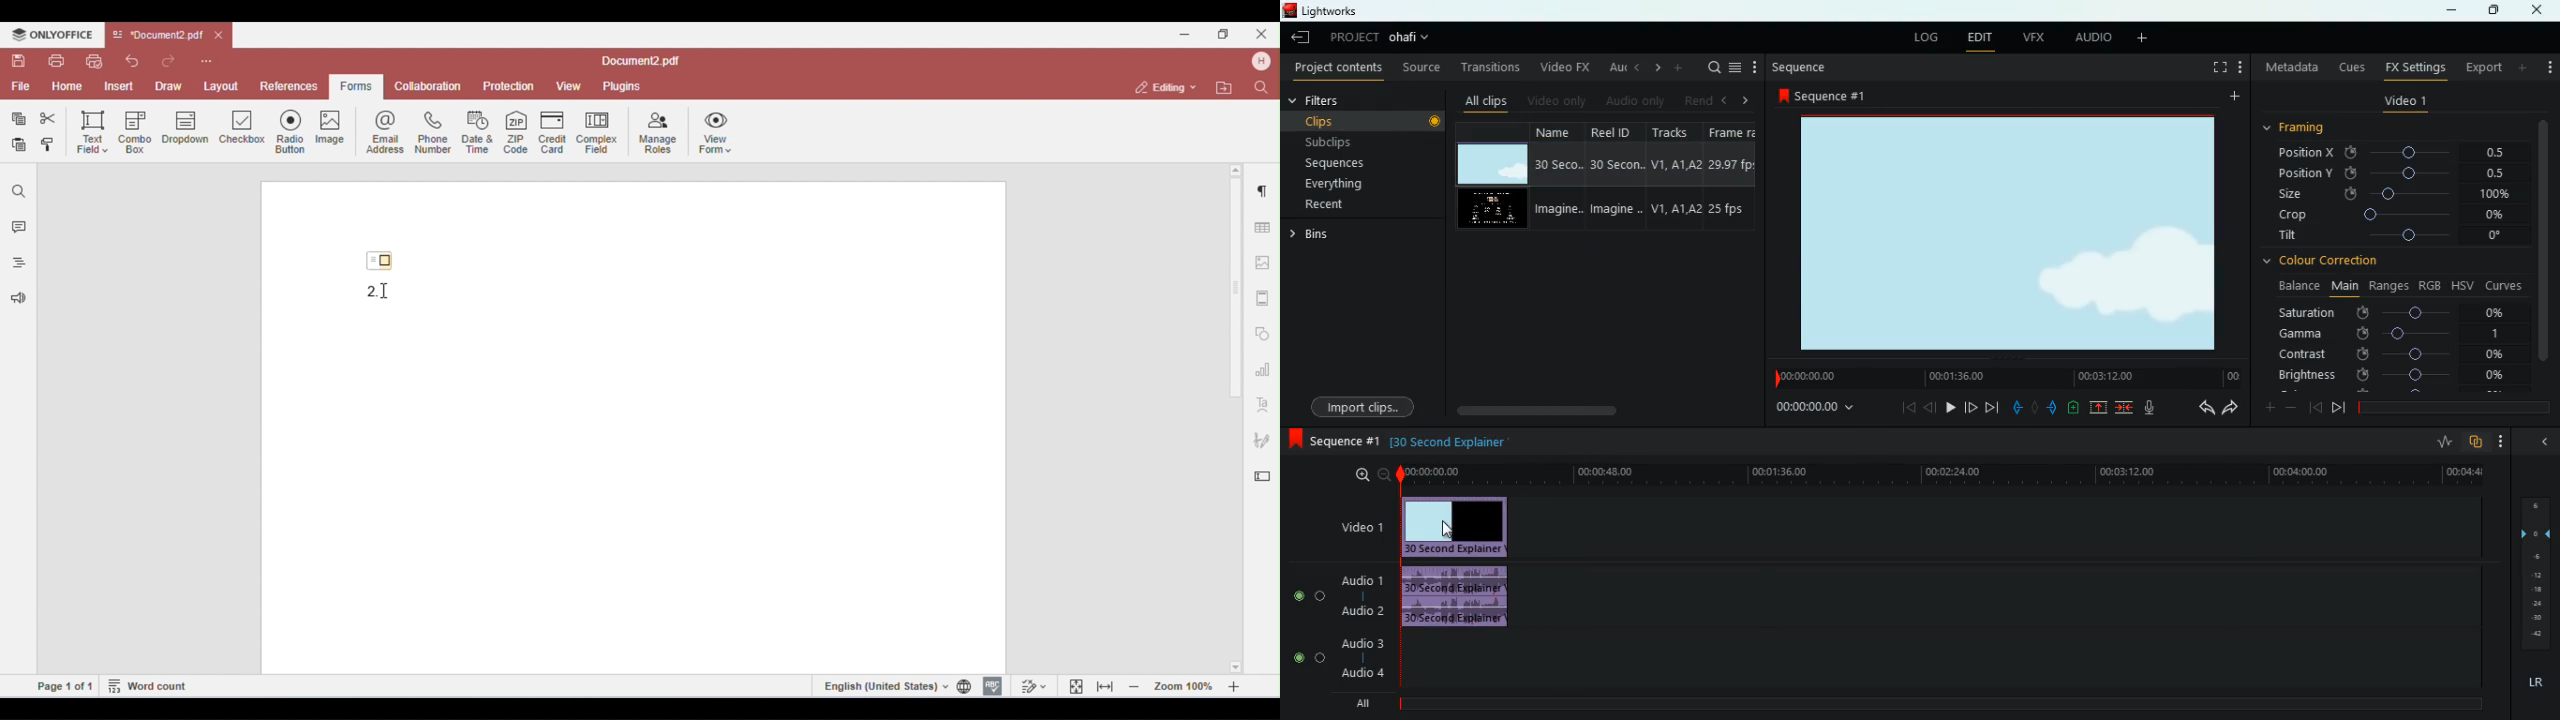  I want to click on saturation, so click(2396, 311).